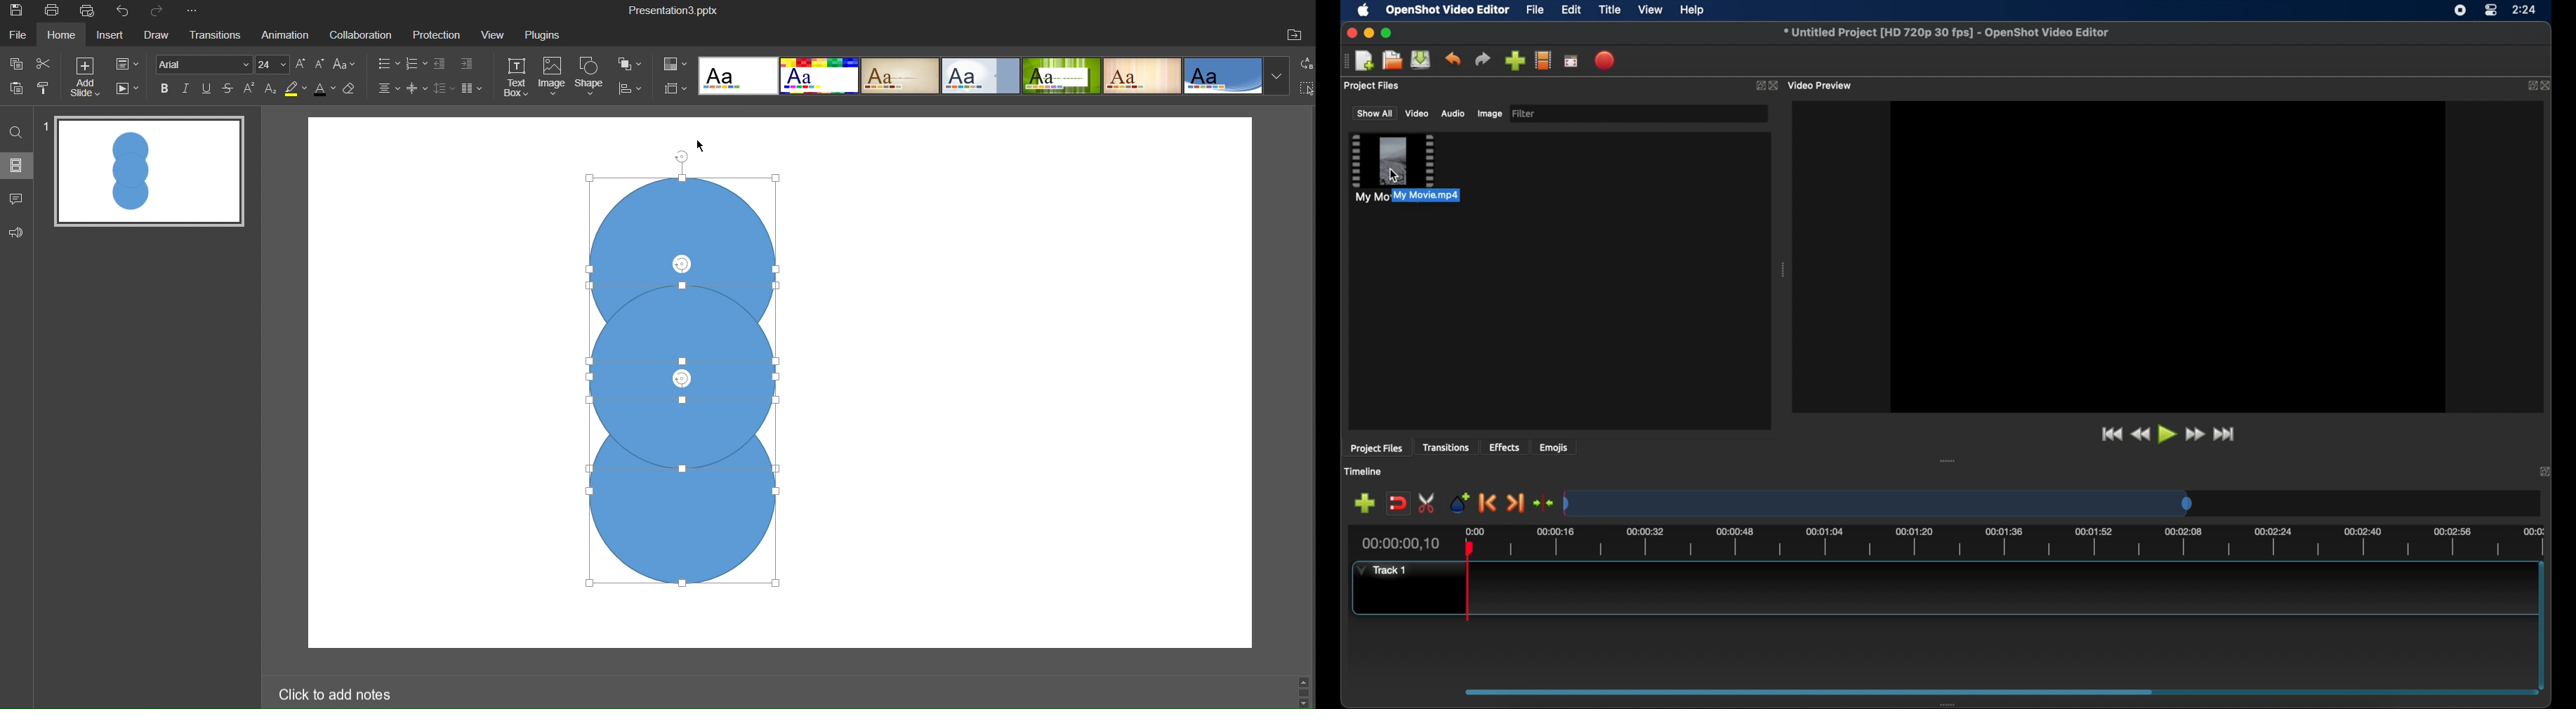 The image size is (2576, 728). Describe the element at coordinates (189, 88) in the screenshot. I see `Italic` at that location.